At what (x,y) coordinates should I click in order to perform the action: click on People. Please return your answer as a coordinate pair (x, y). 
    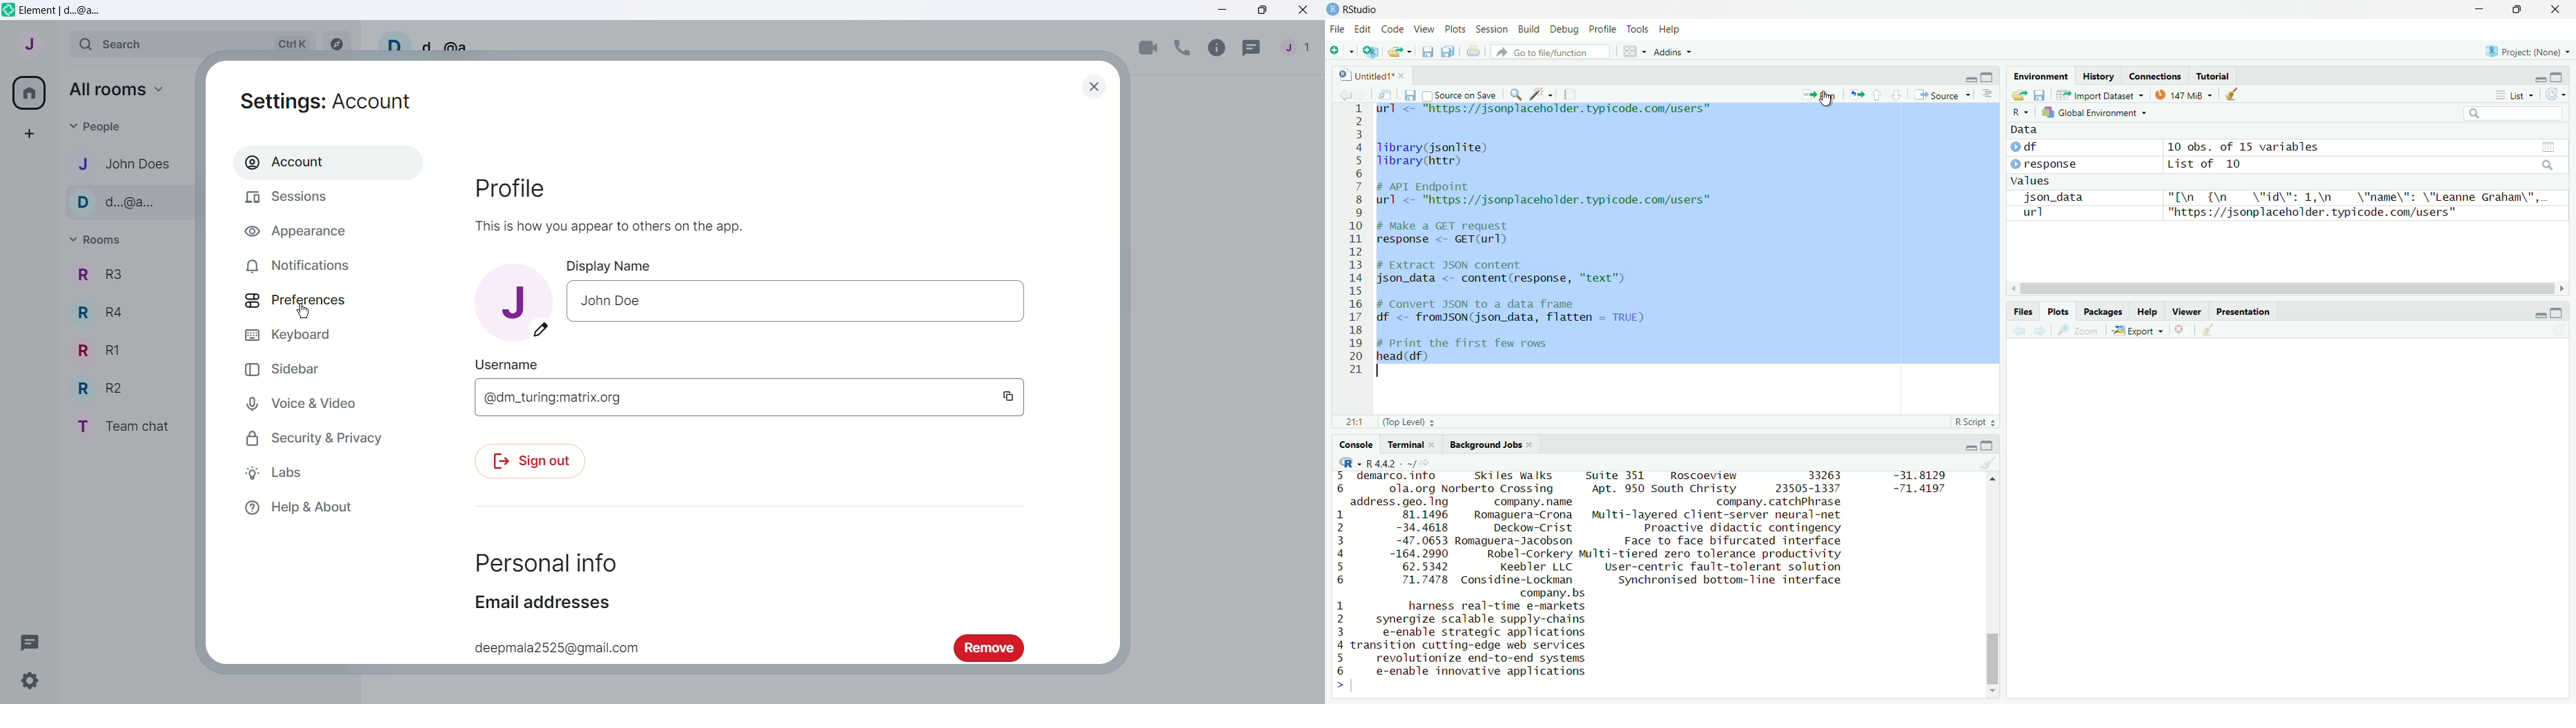
    Looking at the image, I should click on (1301, 49).